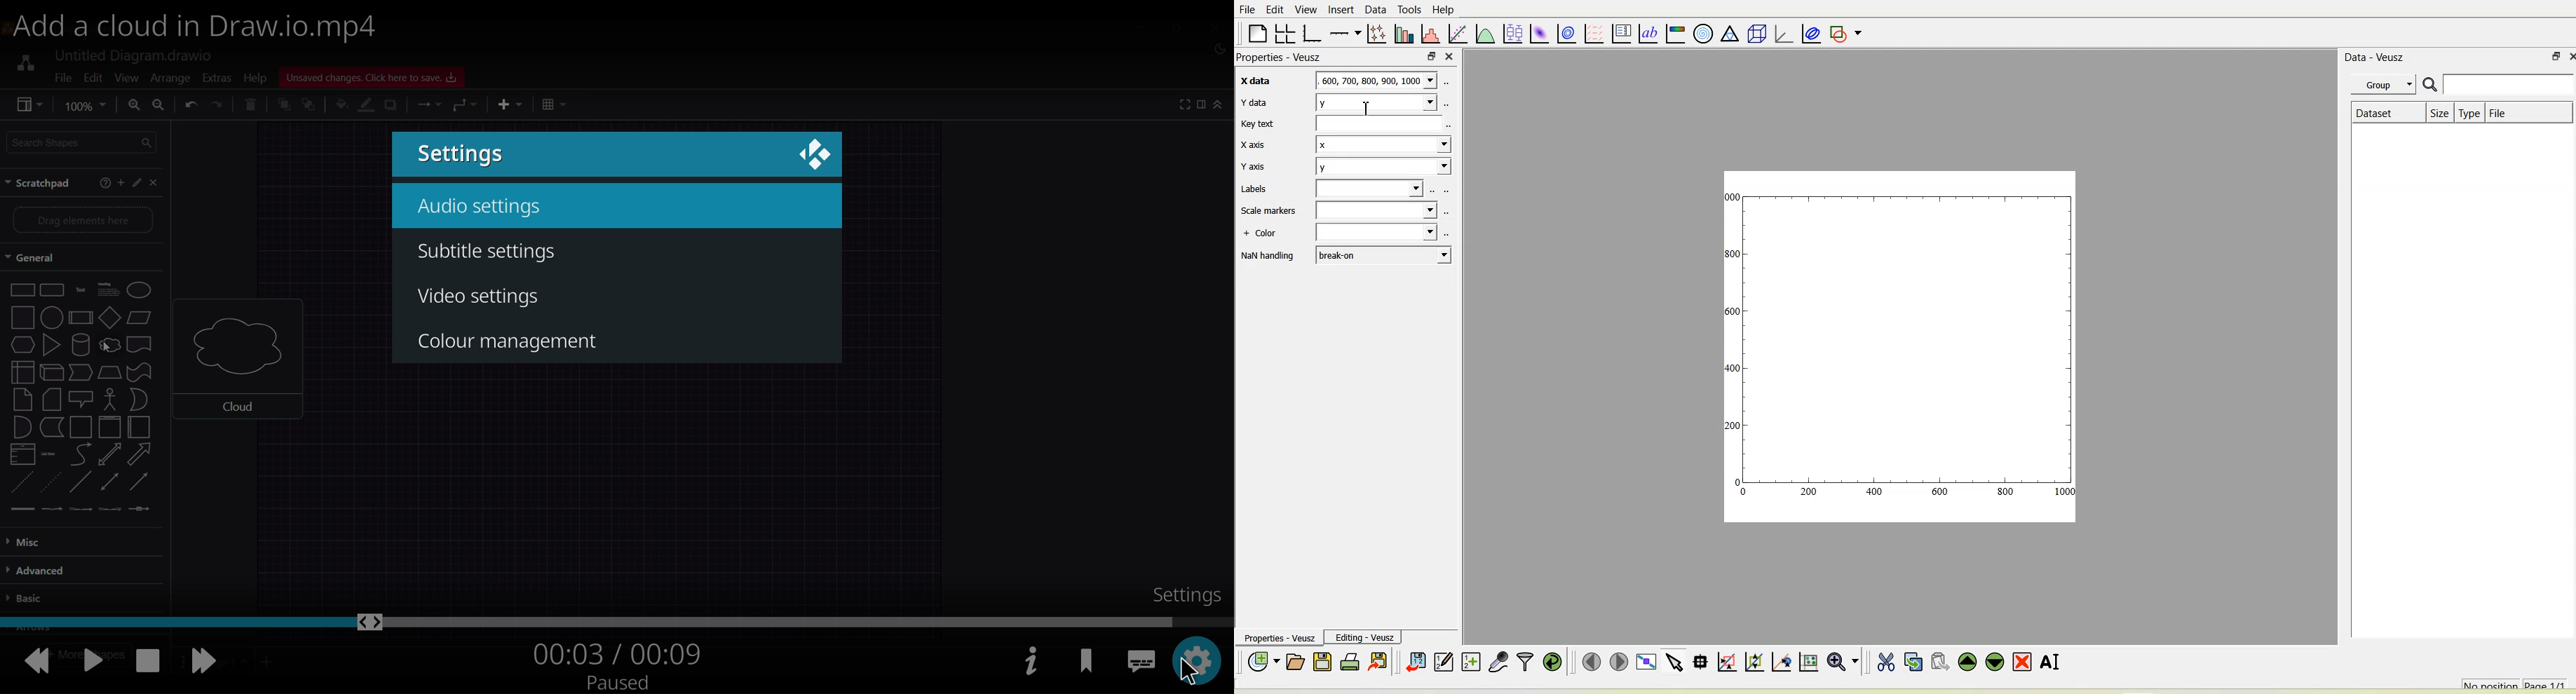 The height and width of the screenshot is (700, 2576). What do you see at coordinates (1733, 311) in the screenshot?
I see `1600!` at bounding box center [1733, 311].